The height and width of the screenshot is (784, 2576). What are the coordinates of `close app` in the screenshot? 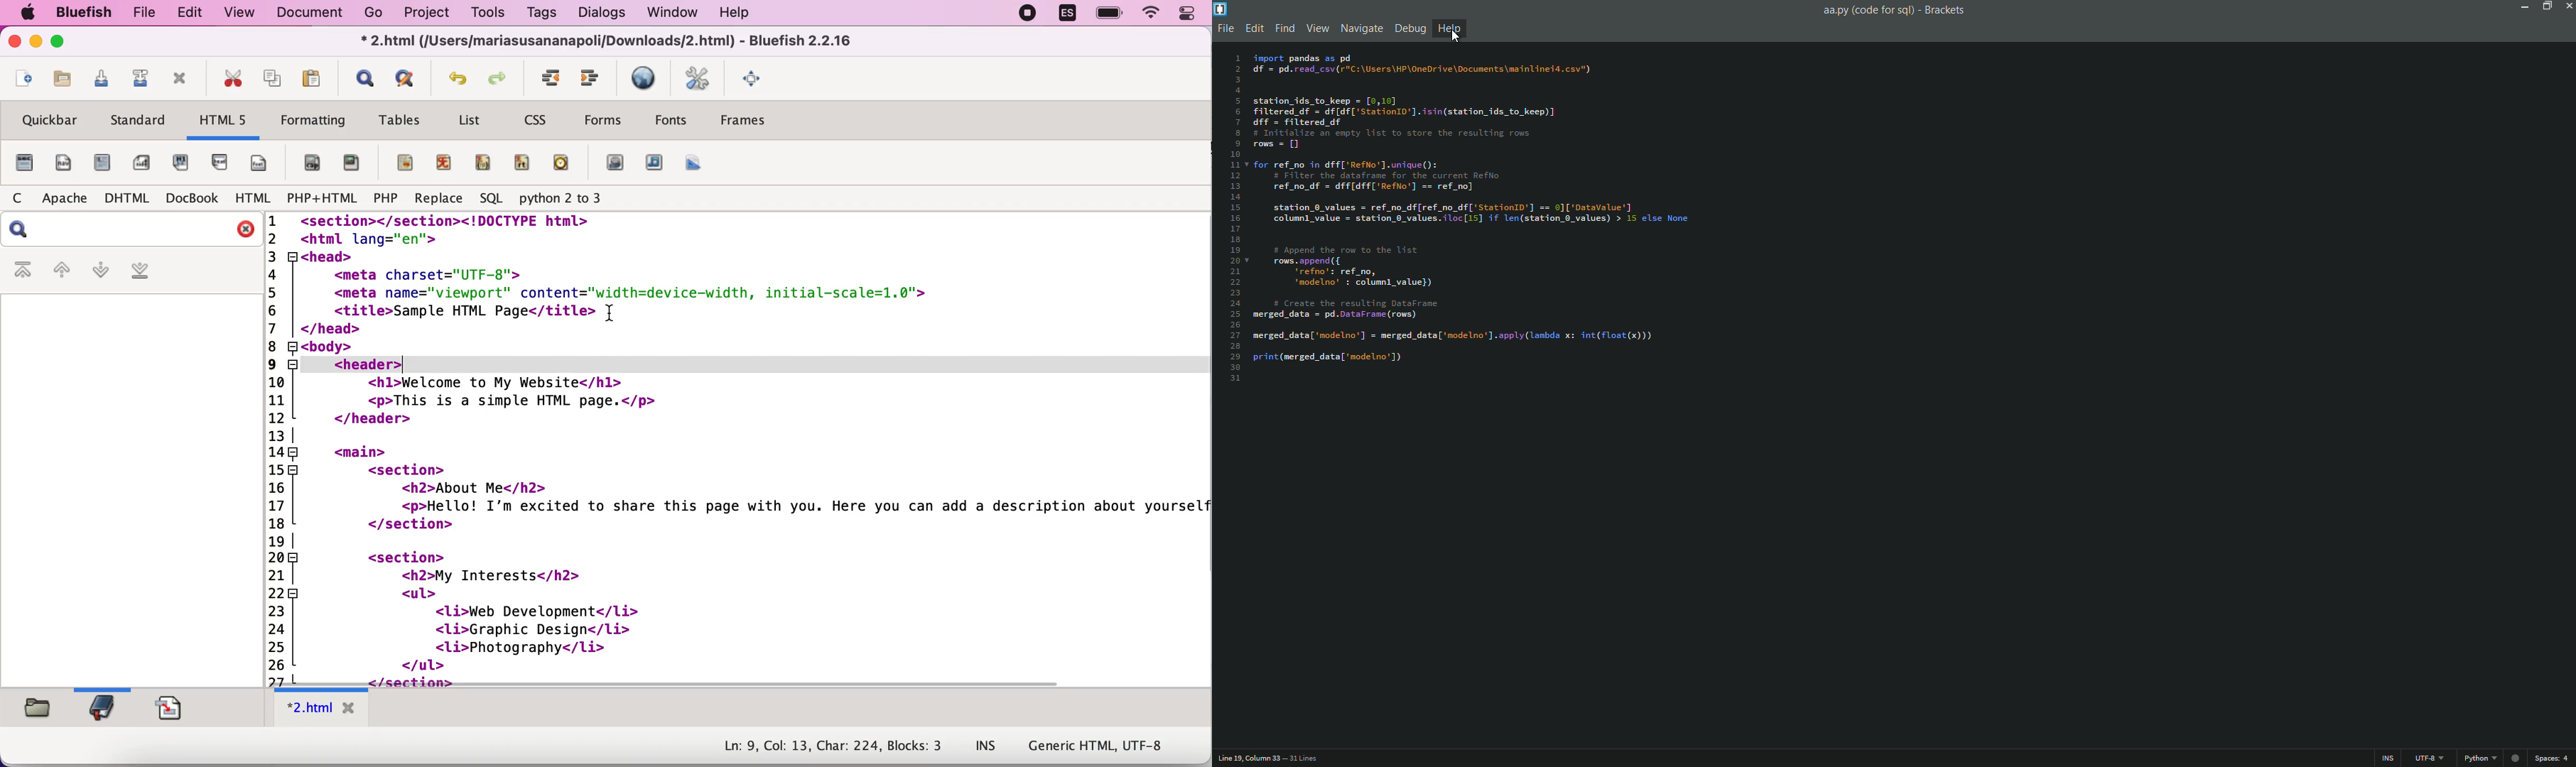 It's located at (2567, 6).